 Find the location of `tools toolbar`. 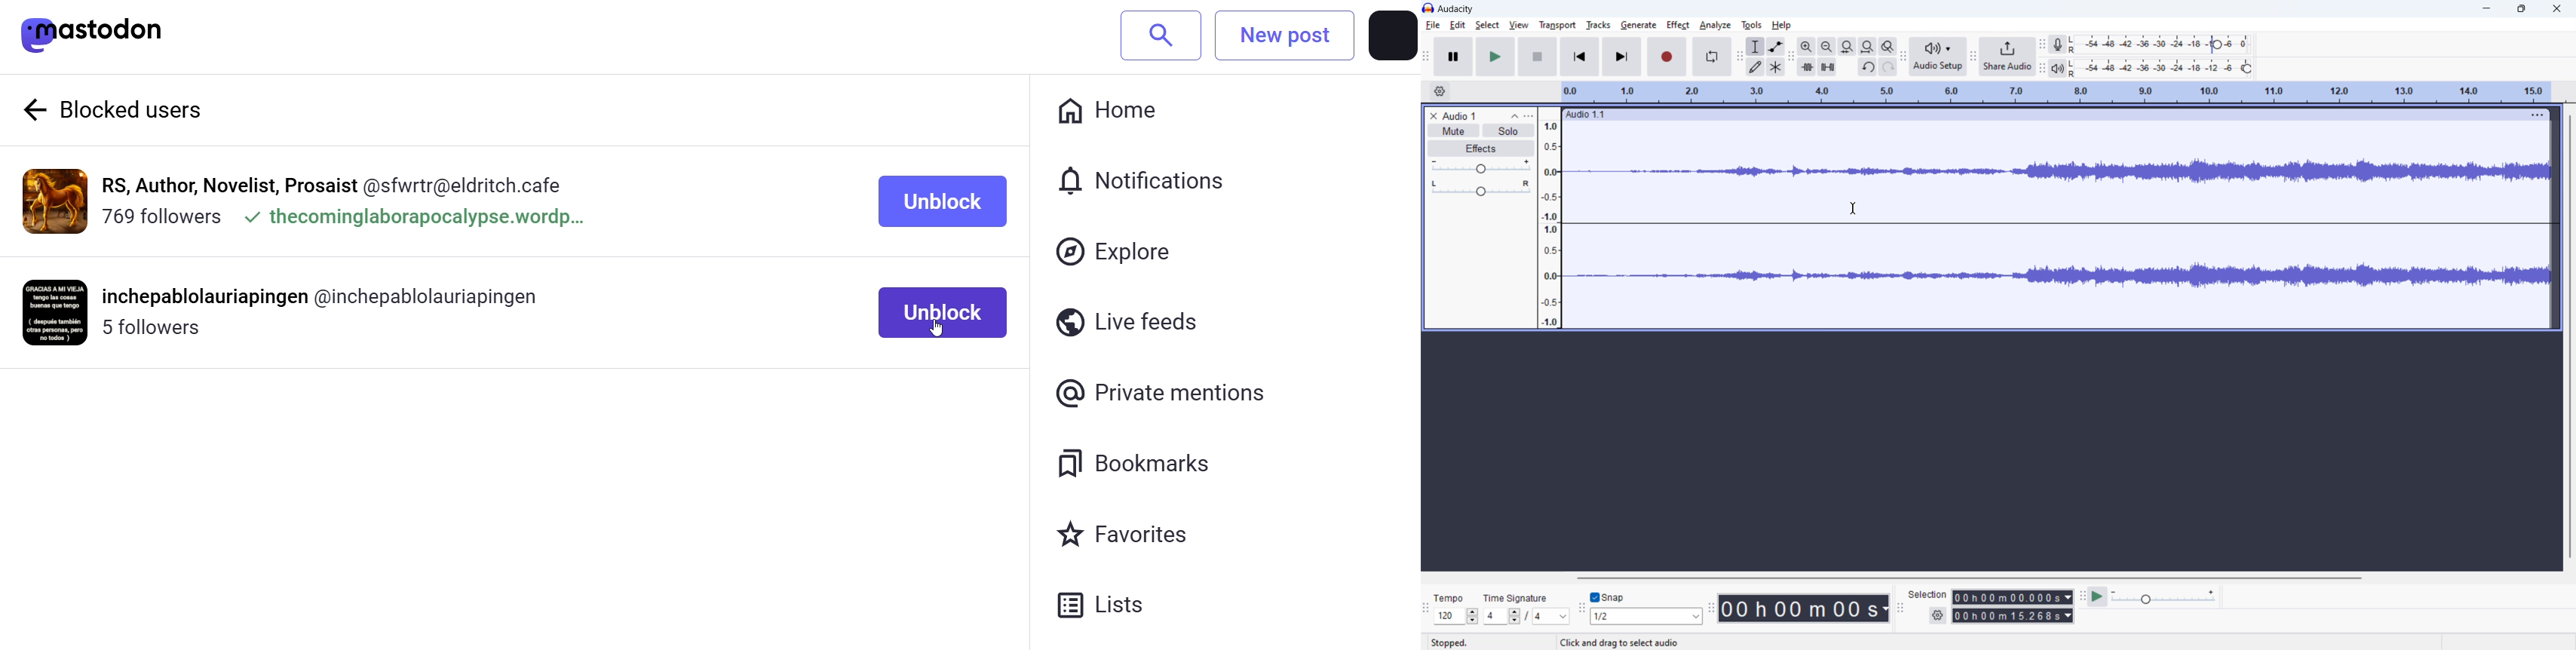

tools toolbar is located at coordinates (1740, 57).